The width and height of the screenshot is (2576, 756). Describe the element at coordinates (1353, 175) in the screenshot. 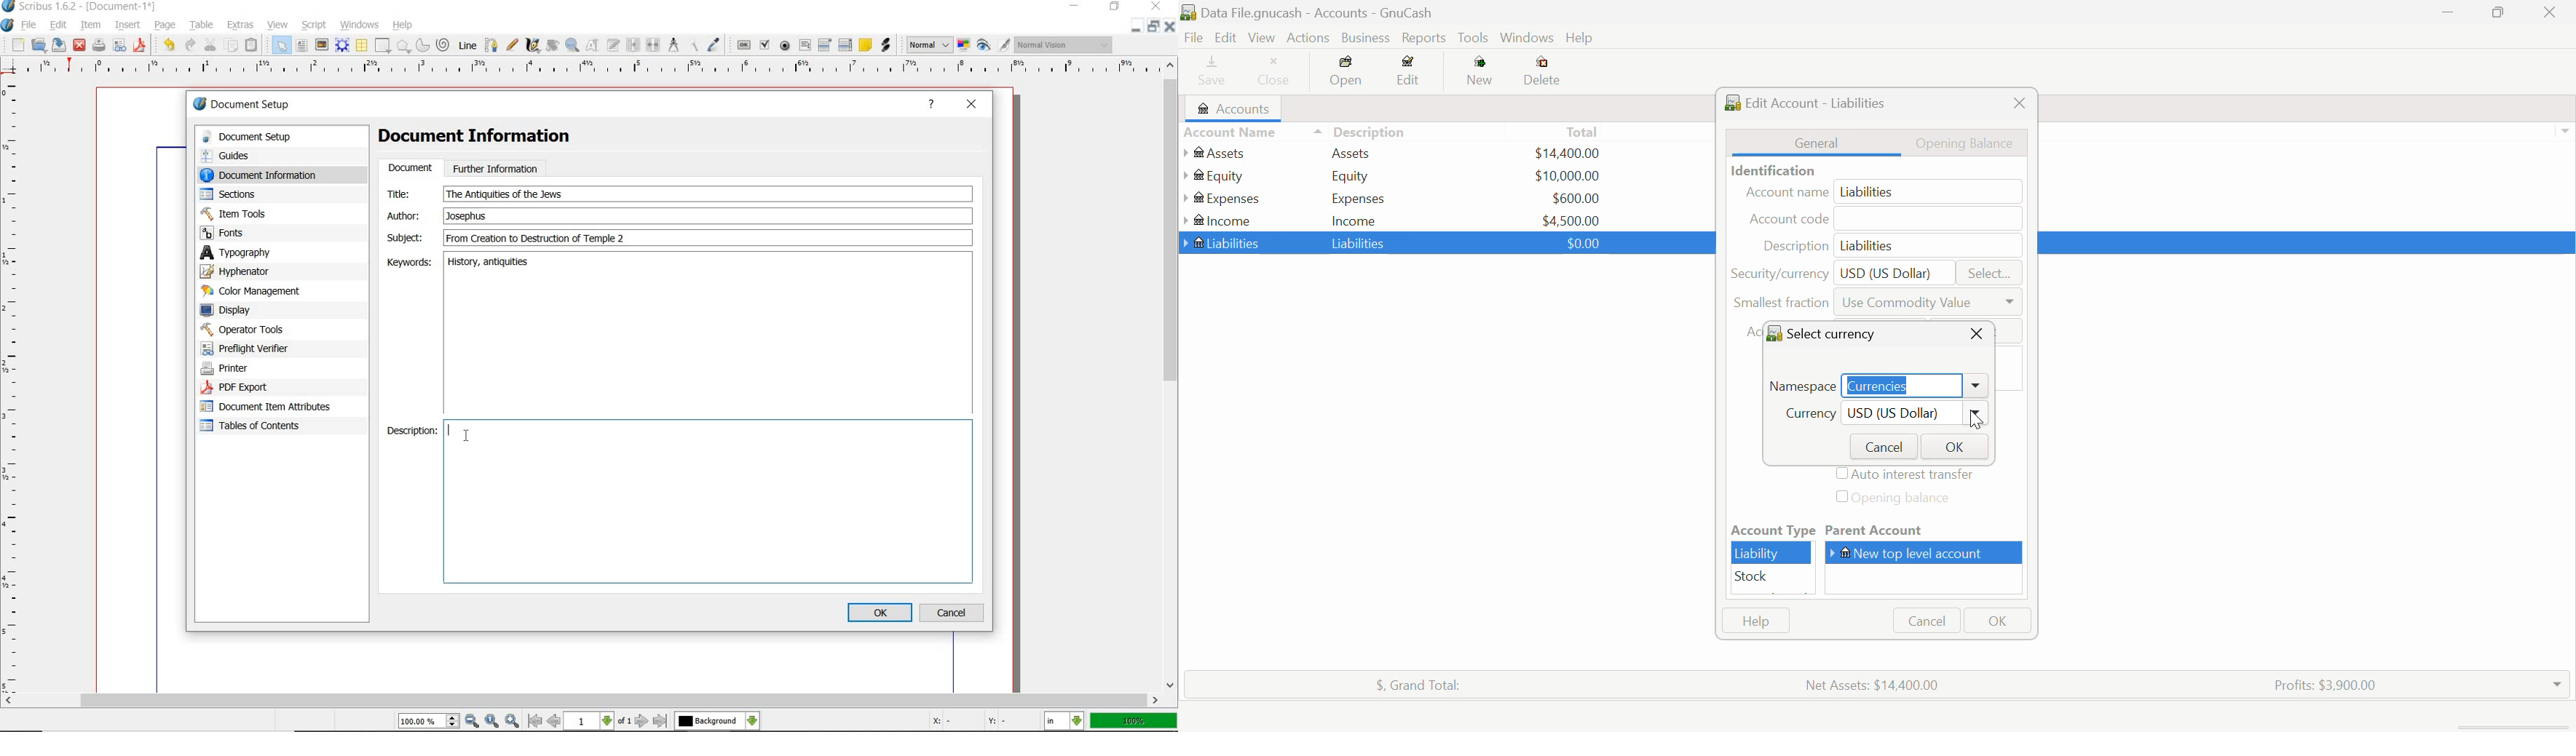

I see `Equity` at that location.